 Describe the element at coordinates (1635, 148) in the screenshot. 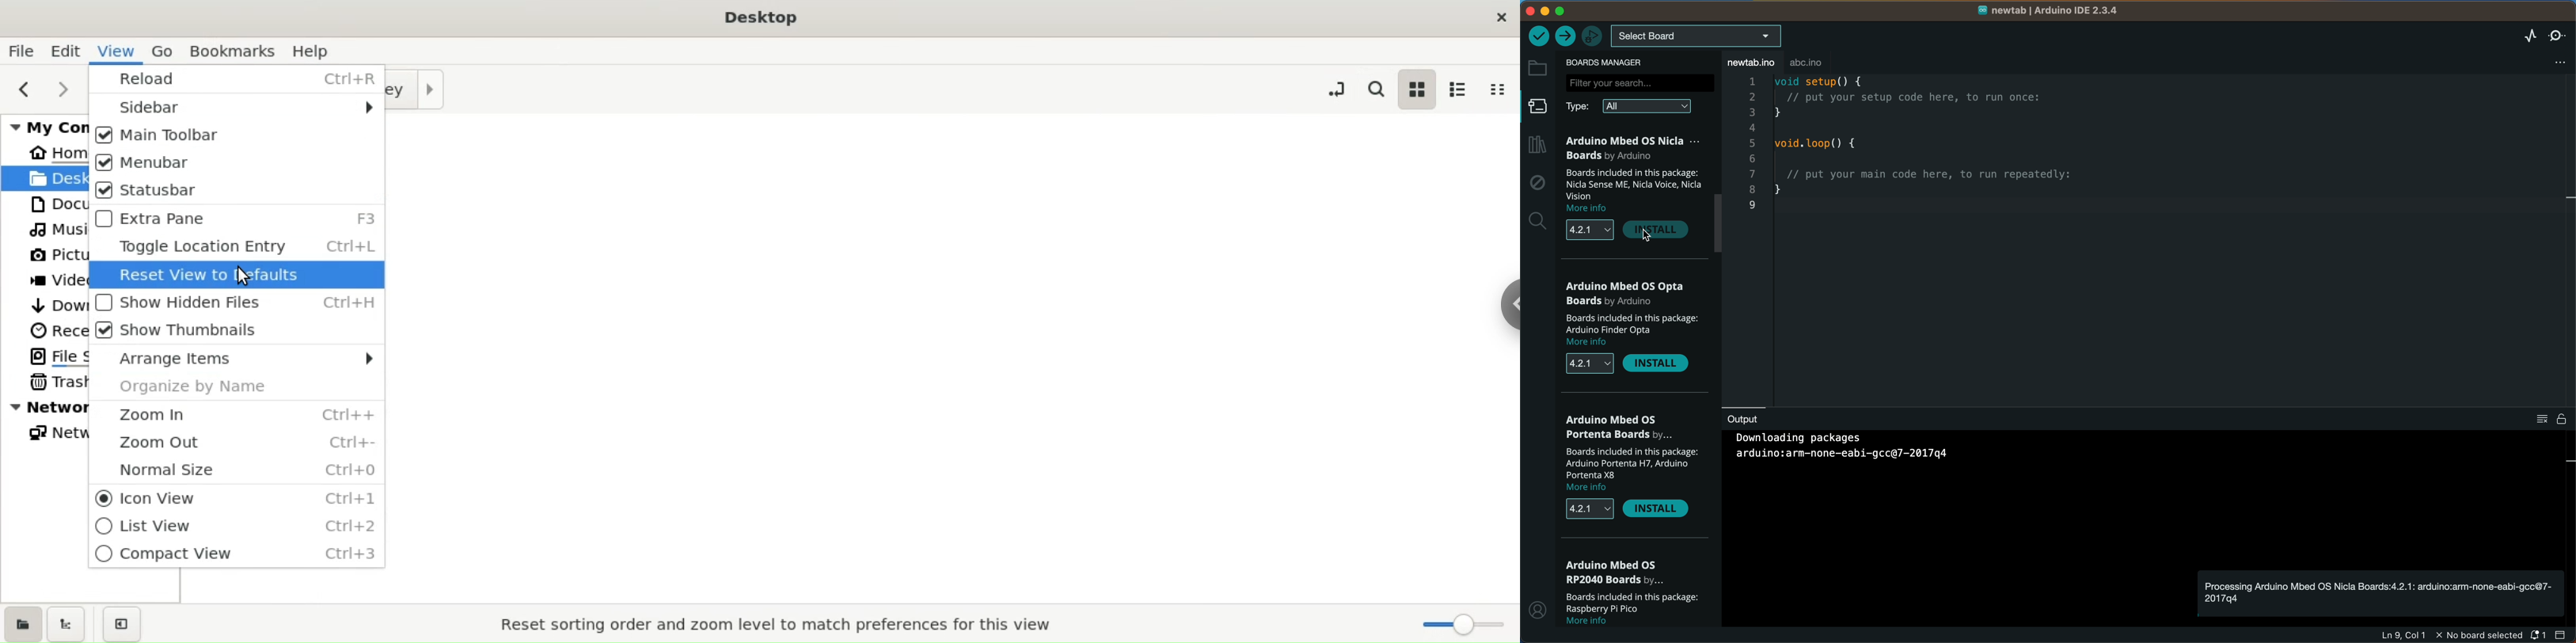

I see `OSNicla Boards` at that location.